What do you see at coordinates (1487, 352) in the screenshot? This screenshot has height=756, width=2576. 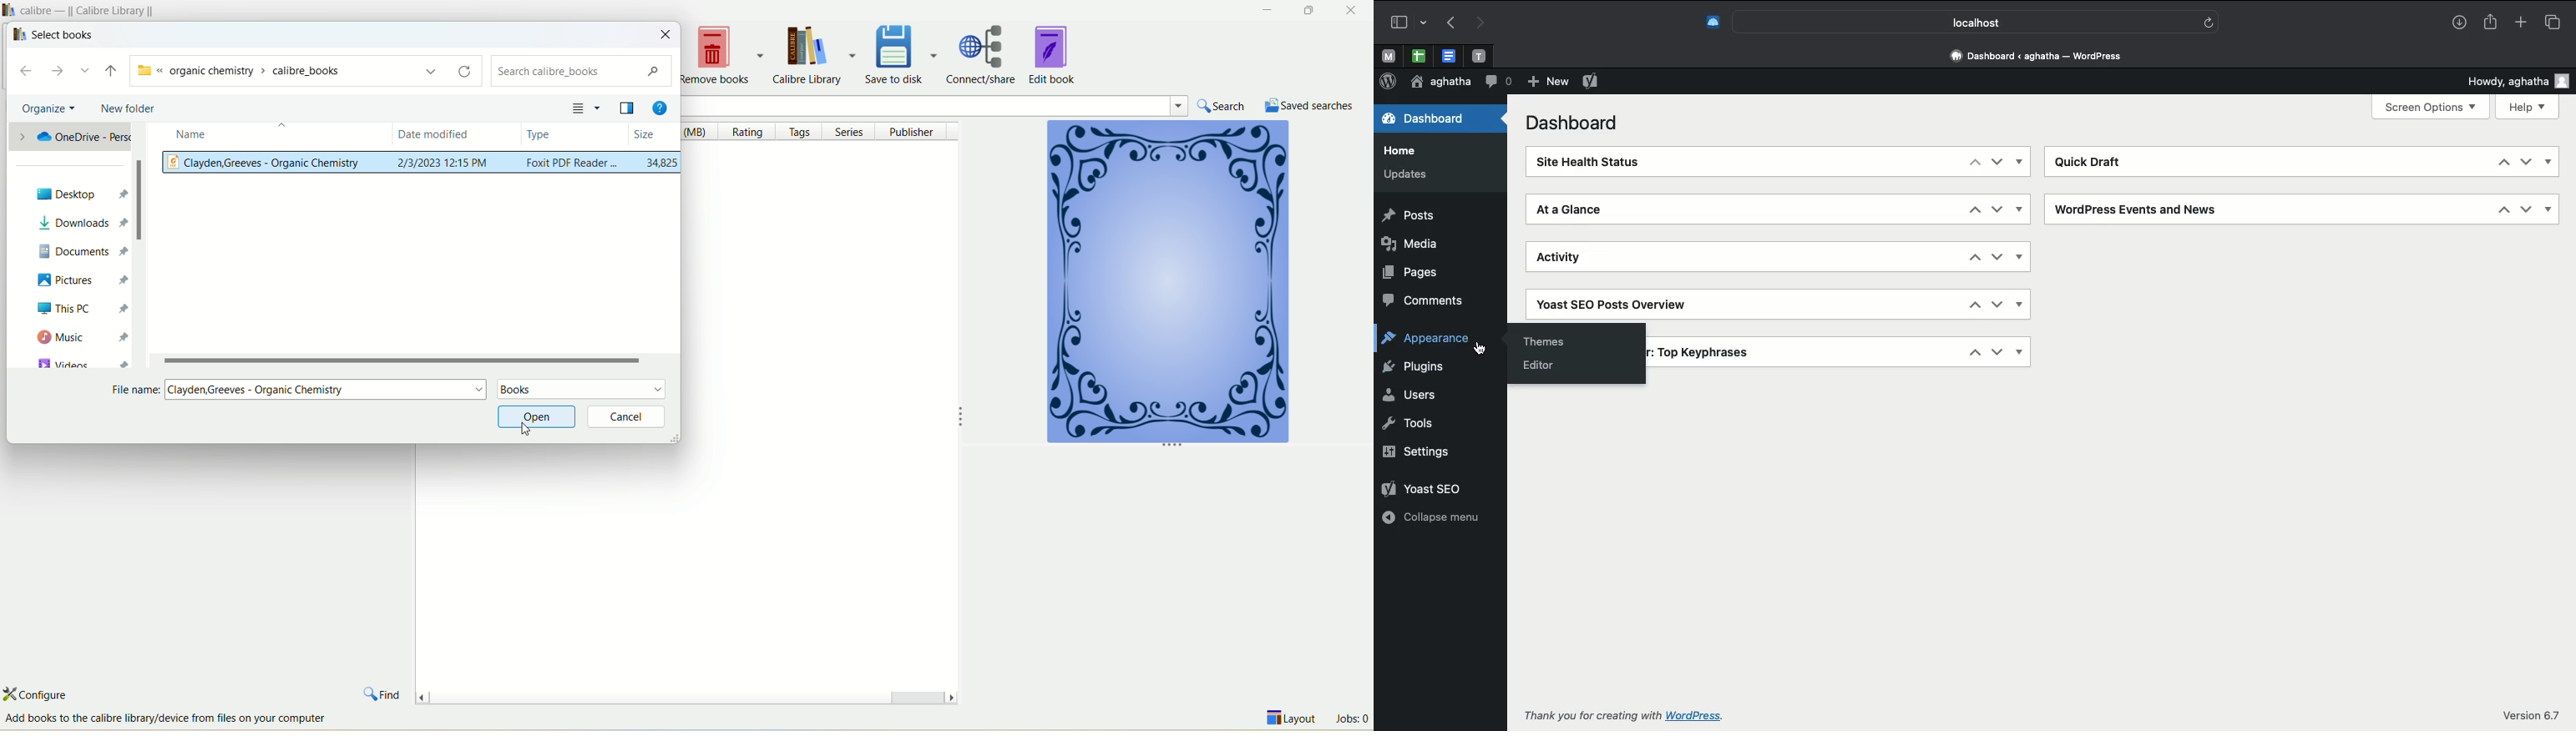 I see `cursor` at bounding box center [1487, 352].